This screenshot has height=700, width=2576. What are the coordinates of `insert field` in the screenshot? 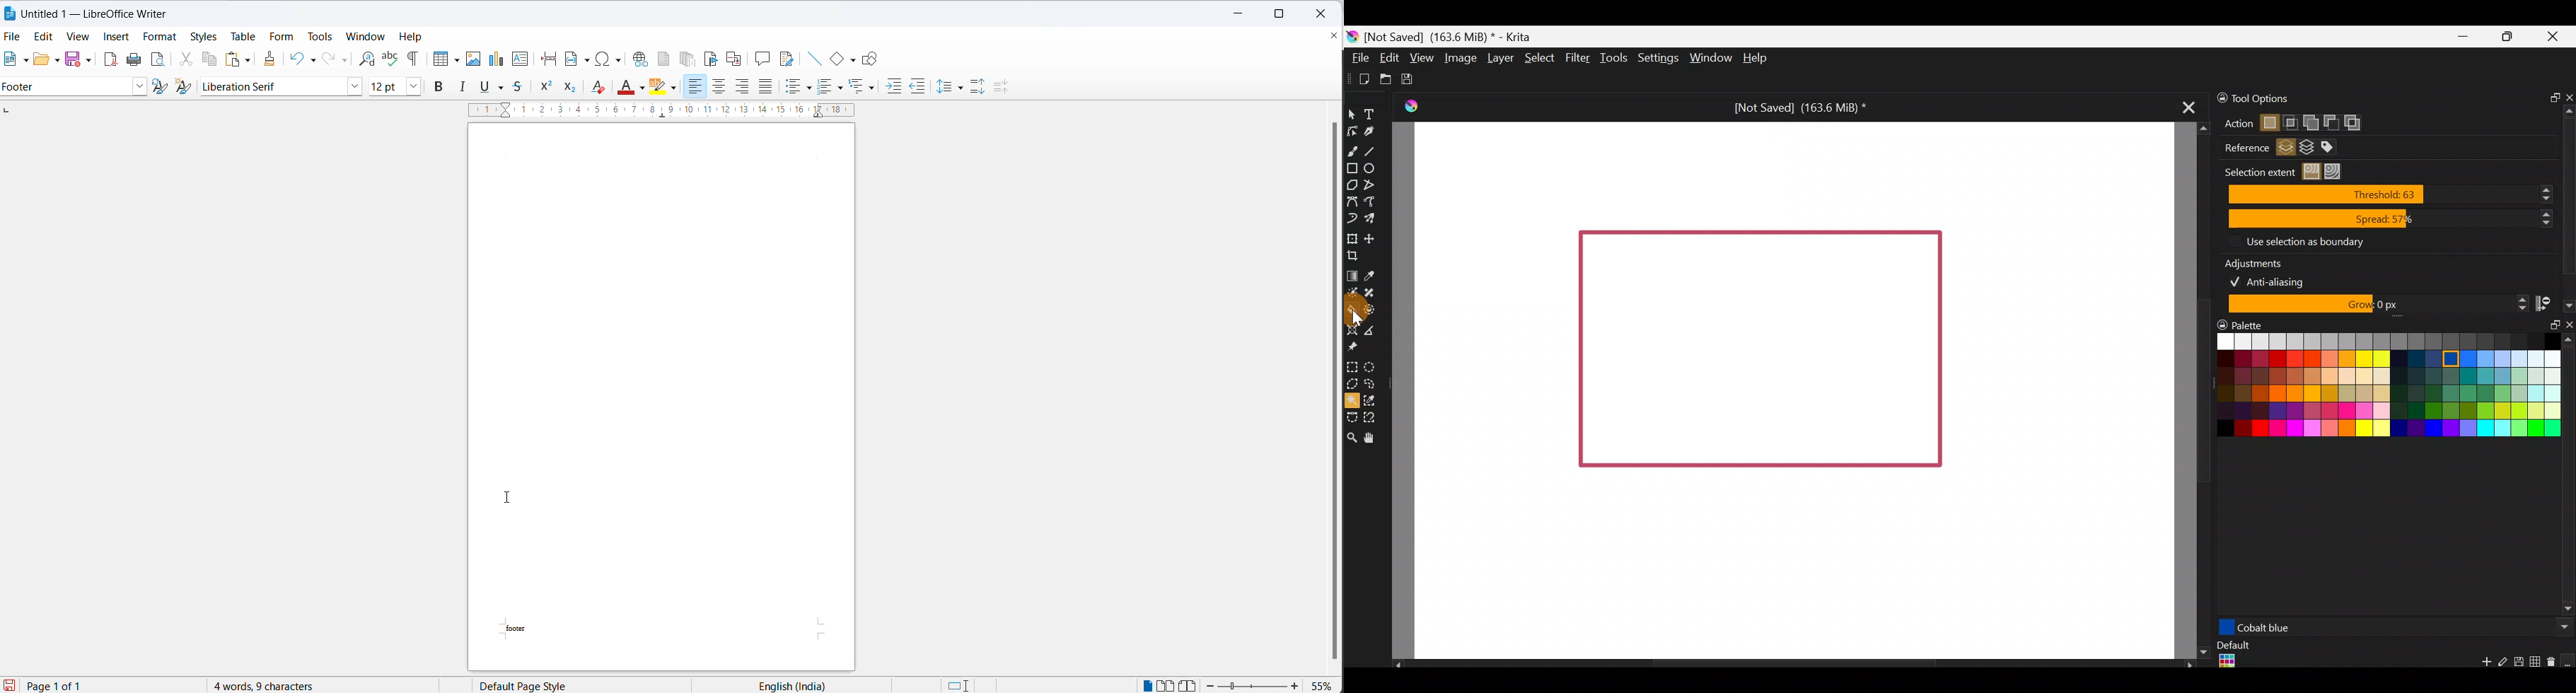 It's located at (576, 59).